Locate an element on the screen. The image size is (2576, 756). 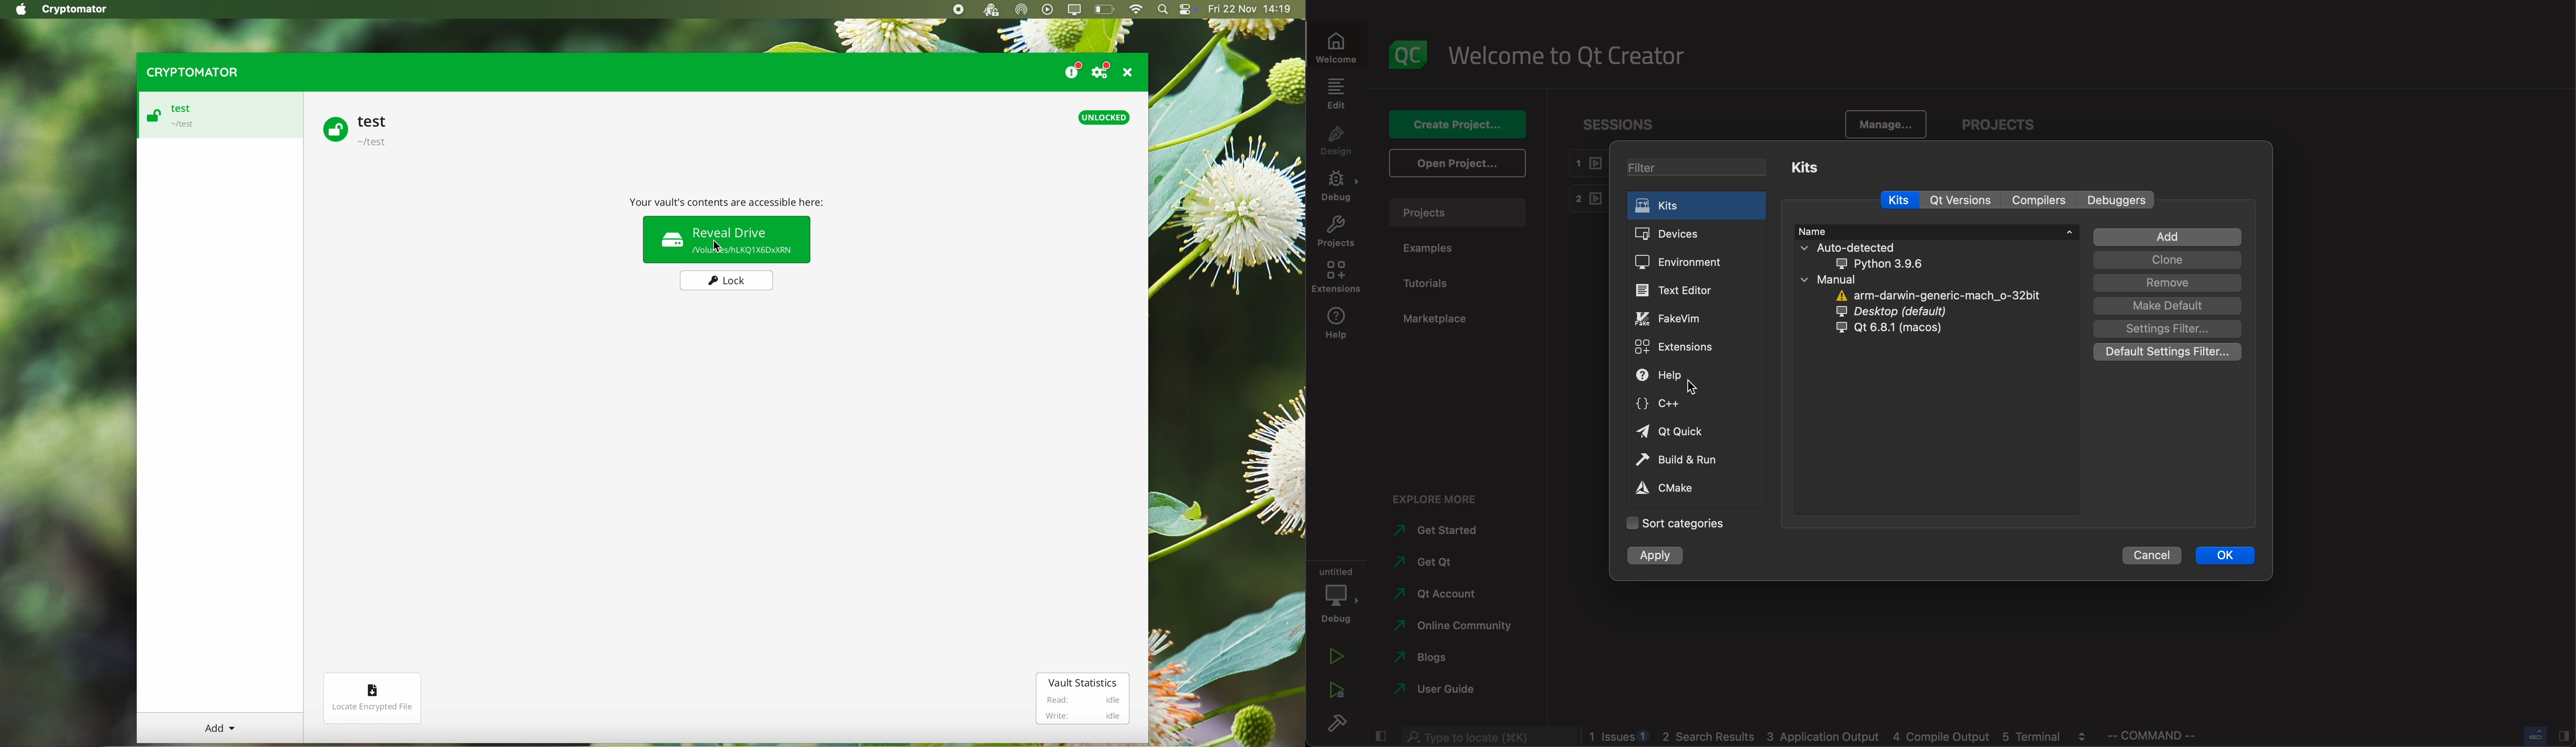
close program is located at coordinates (1131, 72).